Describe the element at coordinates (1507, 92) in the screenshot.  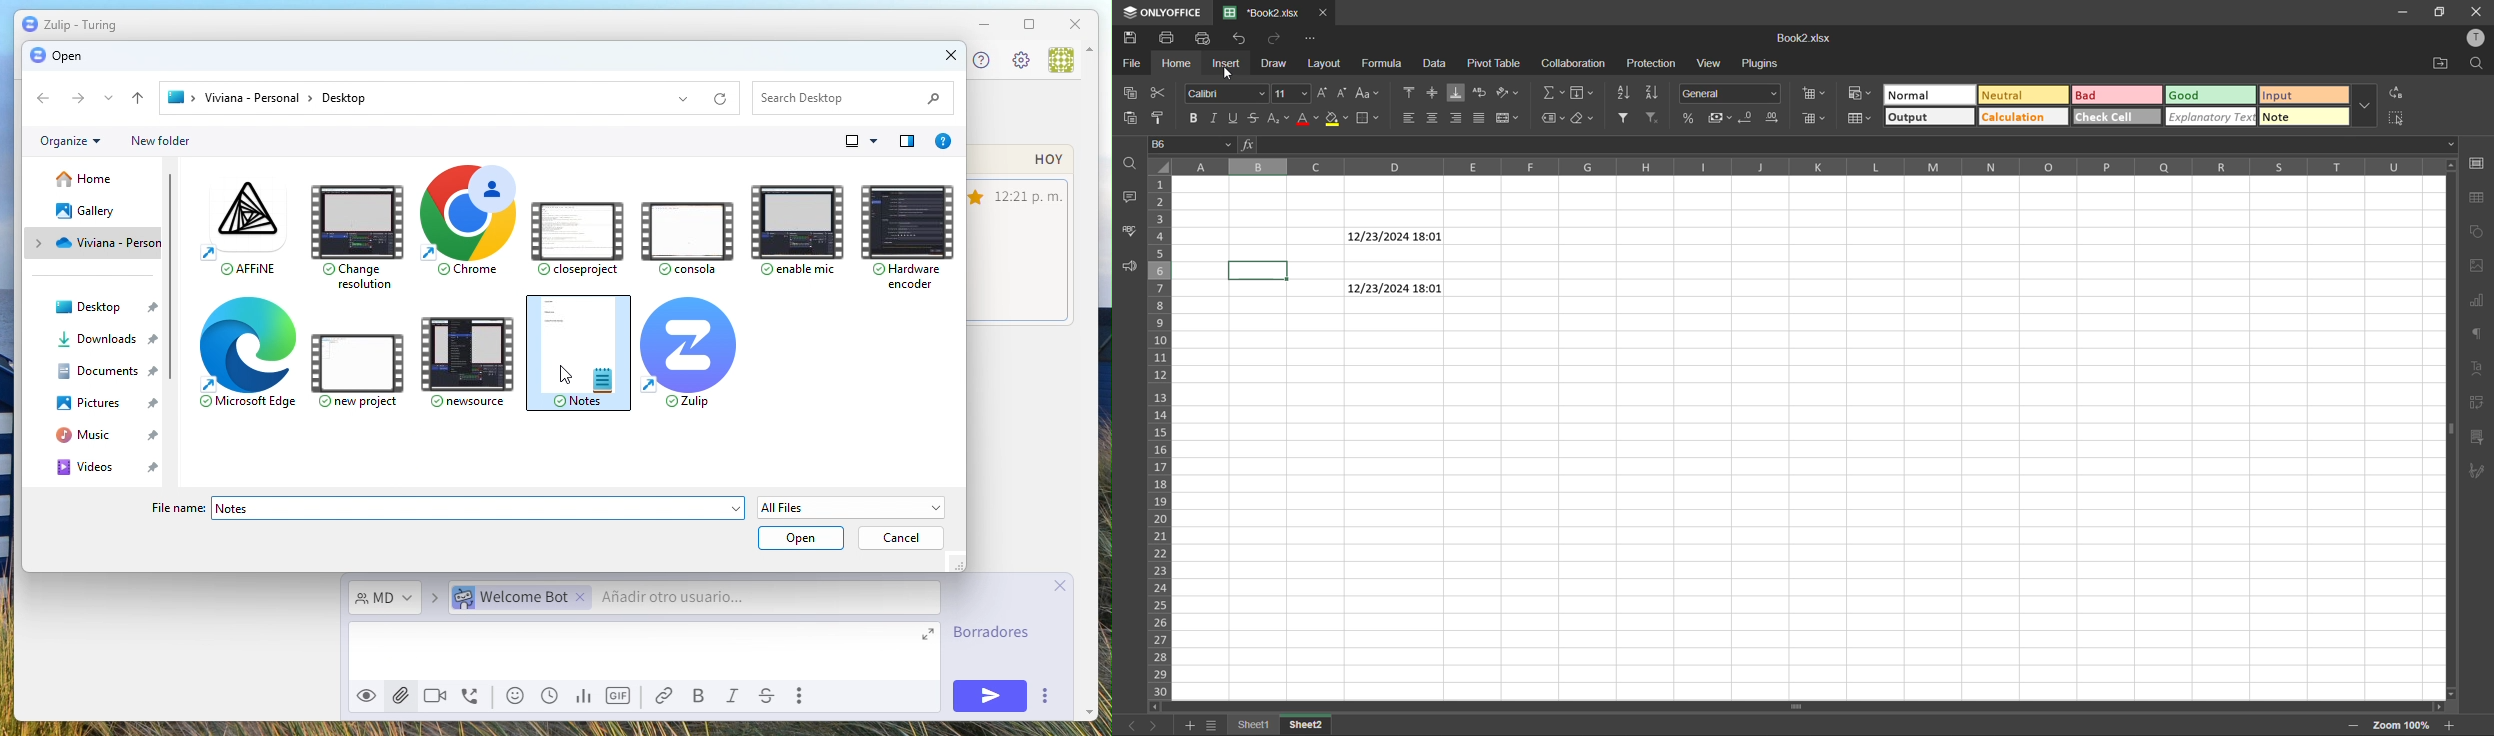
I see `orientation` at that location.